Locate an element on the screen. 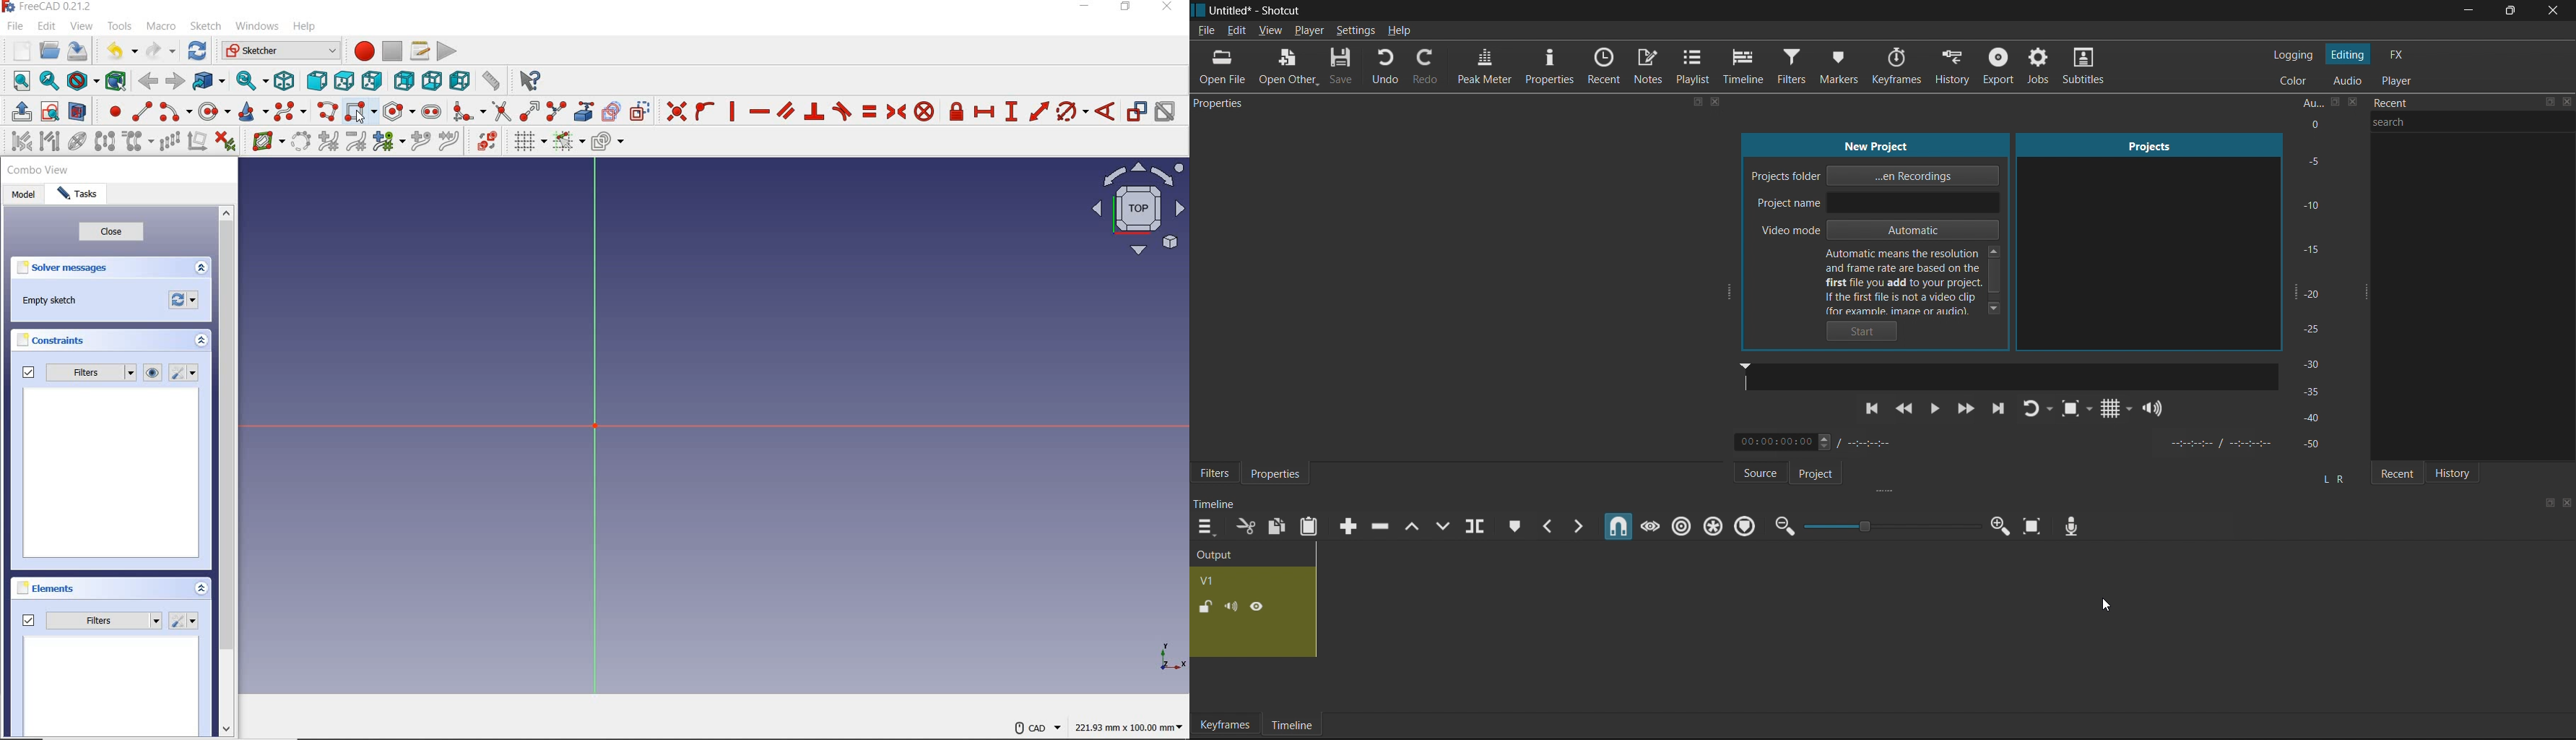 The image size is (2576, 756). select associated constraints is located at coordinates (16, 141).